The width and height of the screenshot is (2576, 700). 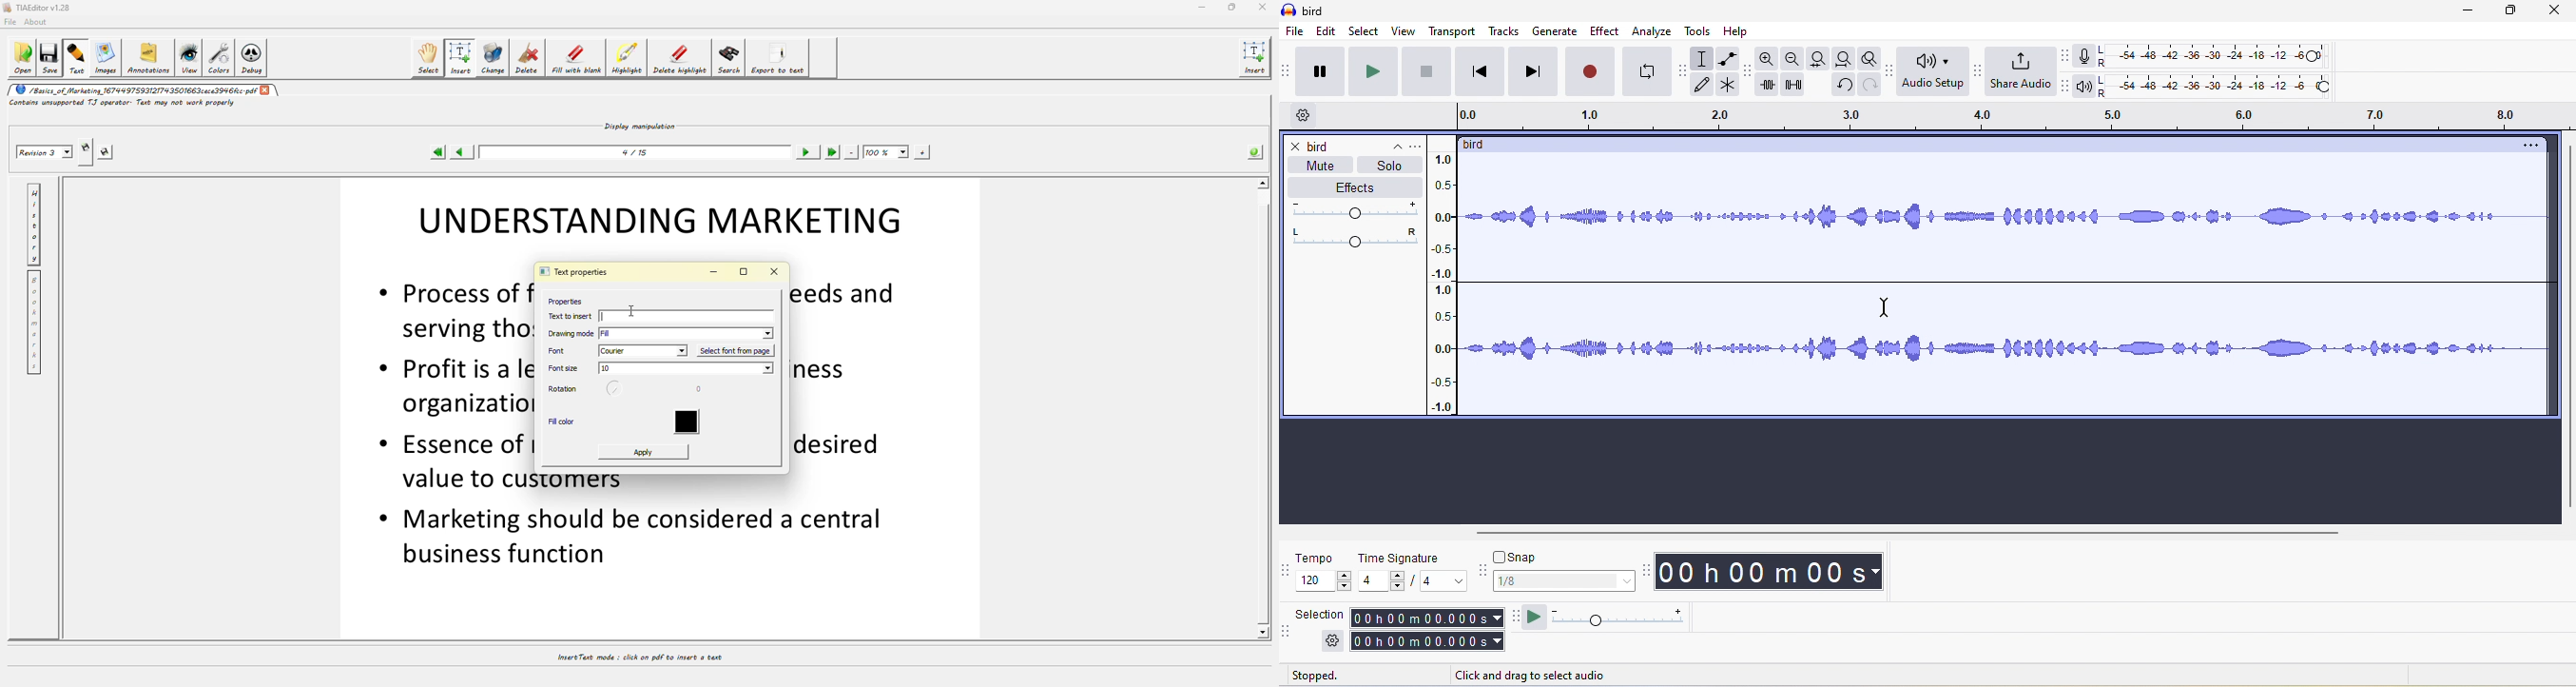 I want to click on silence audio selection, so click(x=1799, y=88).